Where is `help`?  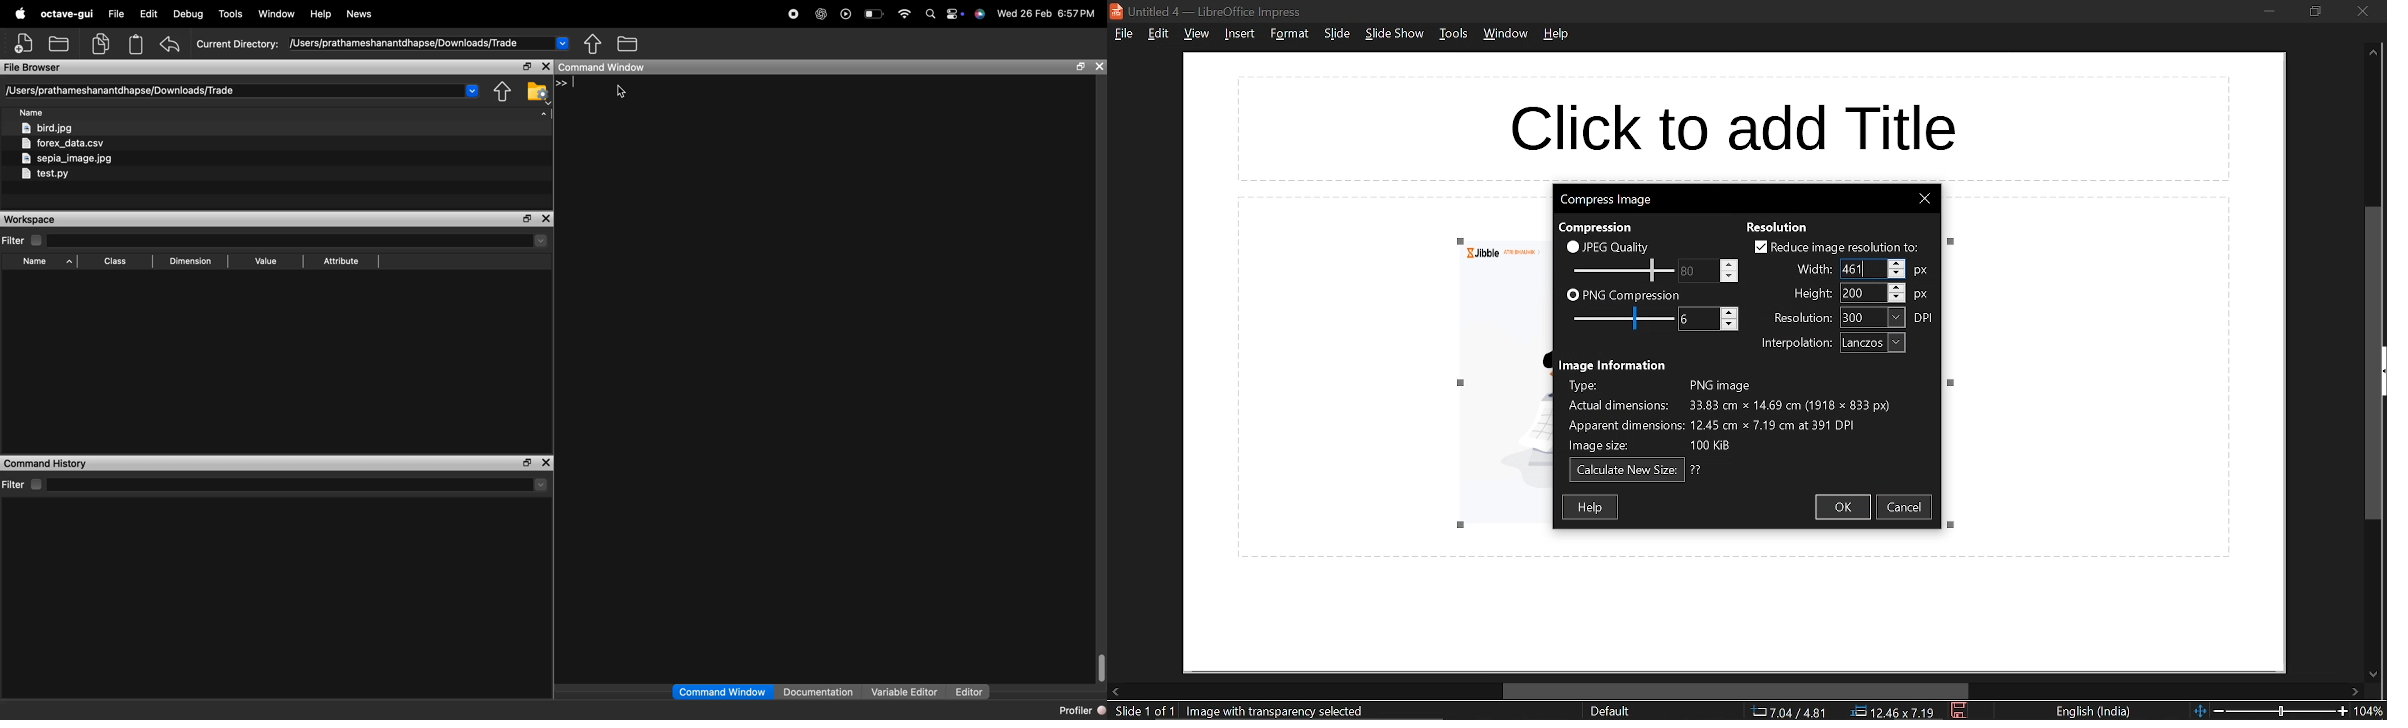 help is located at coordinates (1591, 507).